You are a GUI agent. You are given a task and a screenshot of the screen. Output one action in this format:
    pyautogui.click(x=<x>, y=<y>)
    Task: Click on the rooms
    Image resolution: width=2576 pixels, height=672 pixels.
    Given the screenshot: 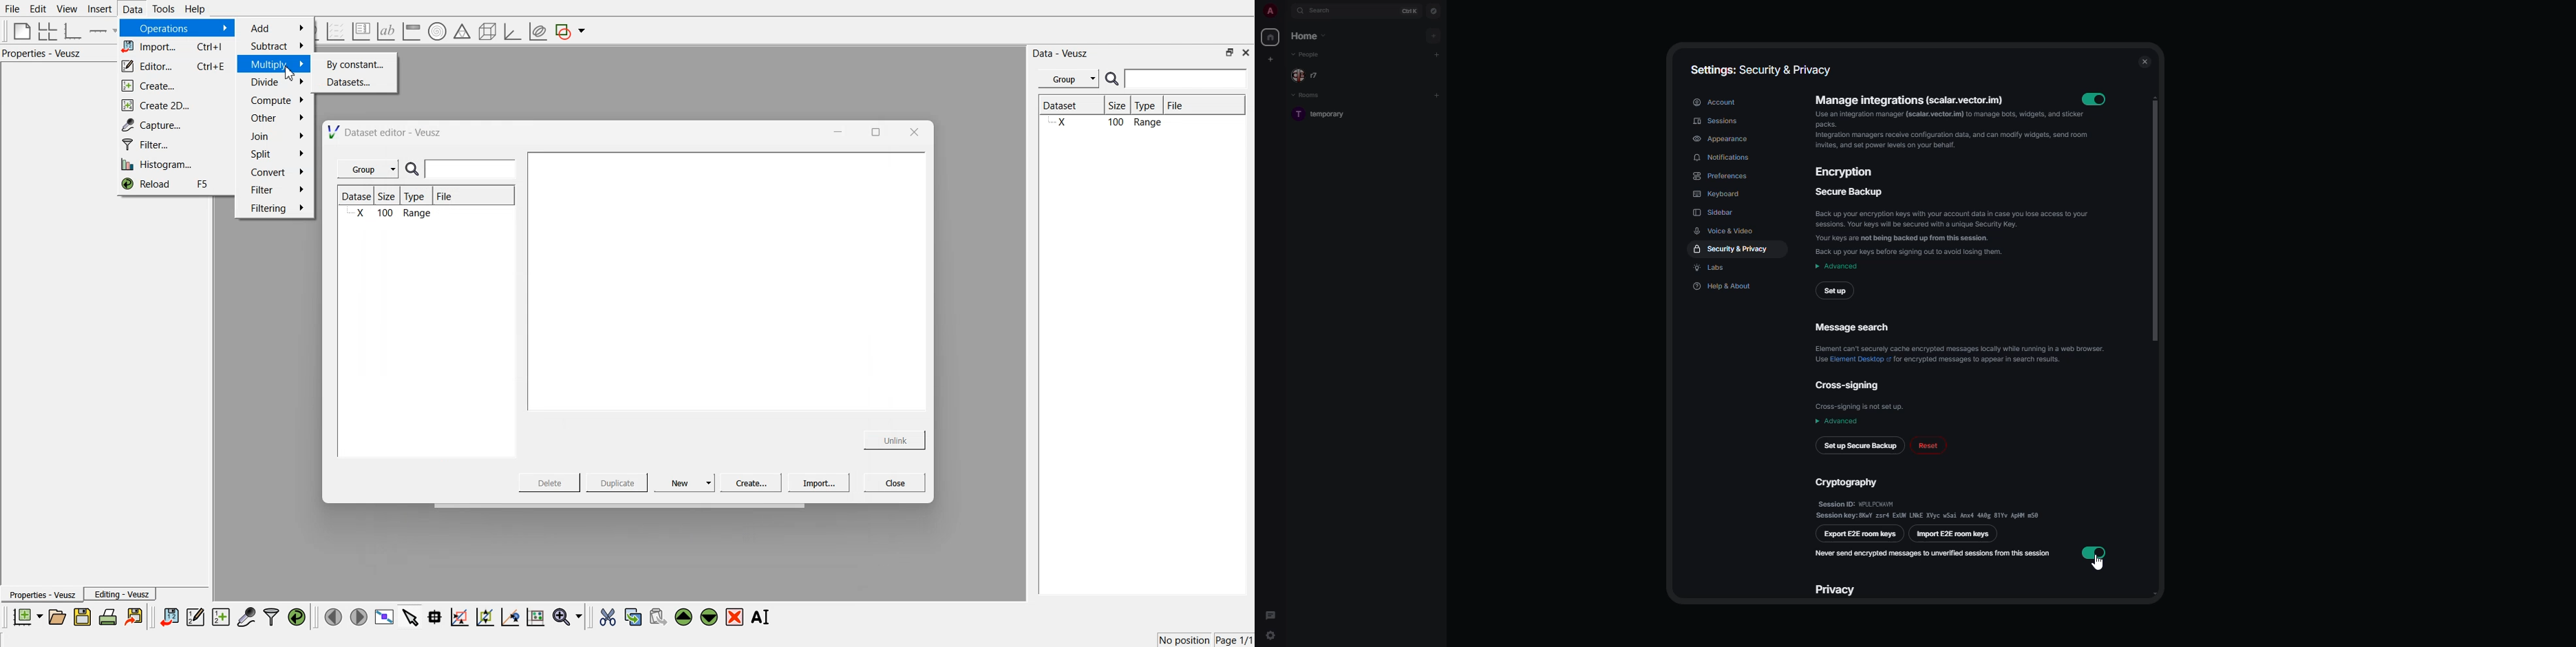 What is the action you would take?
    pyautogui.click(x=1308, y=95)
    